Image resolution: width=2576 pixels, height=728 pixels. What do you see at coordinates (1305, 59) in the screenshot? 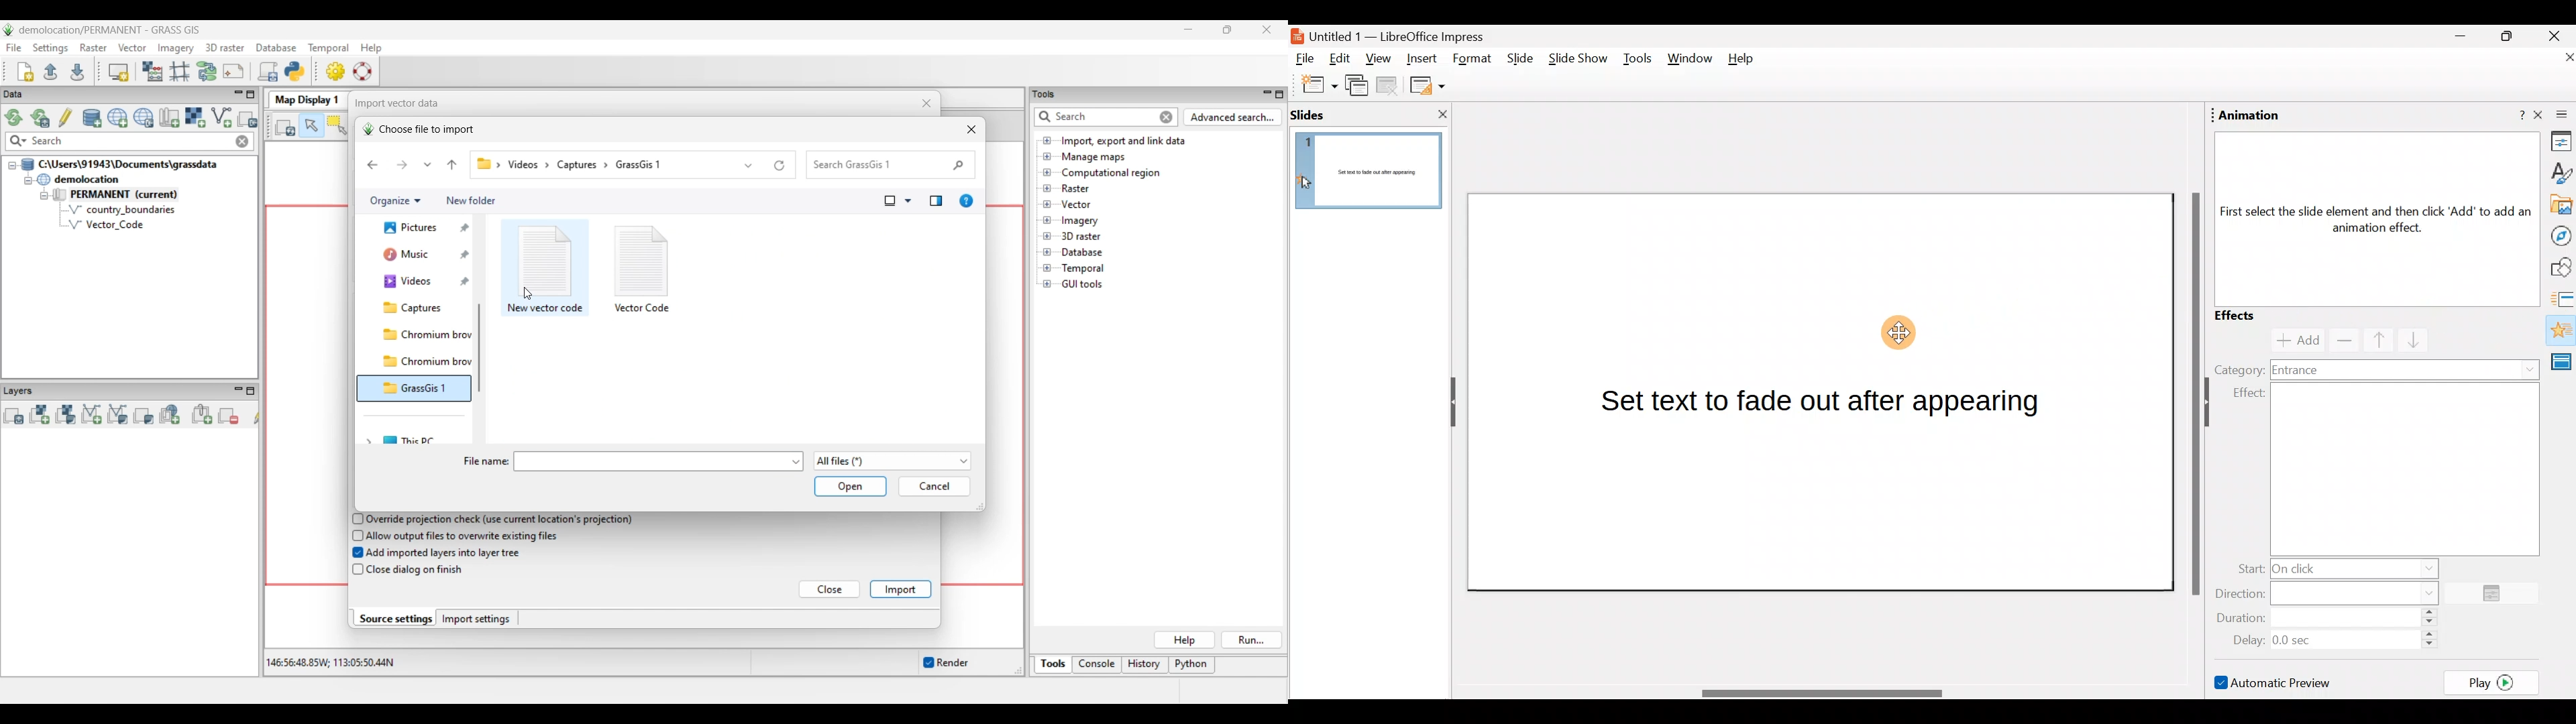
I see `File` at bounding box center [1305, 59].